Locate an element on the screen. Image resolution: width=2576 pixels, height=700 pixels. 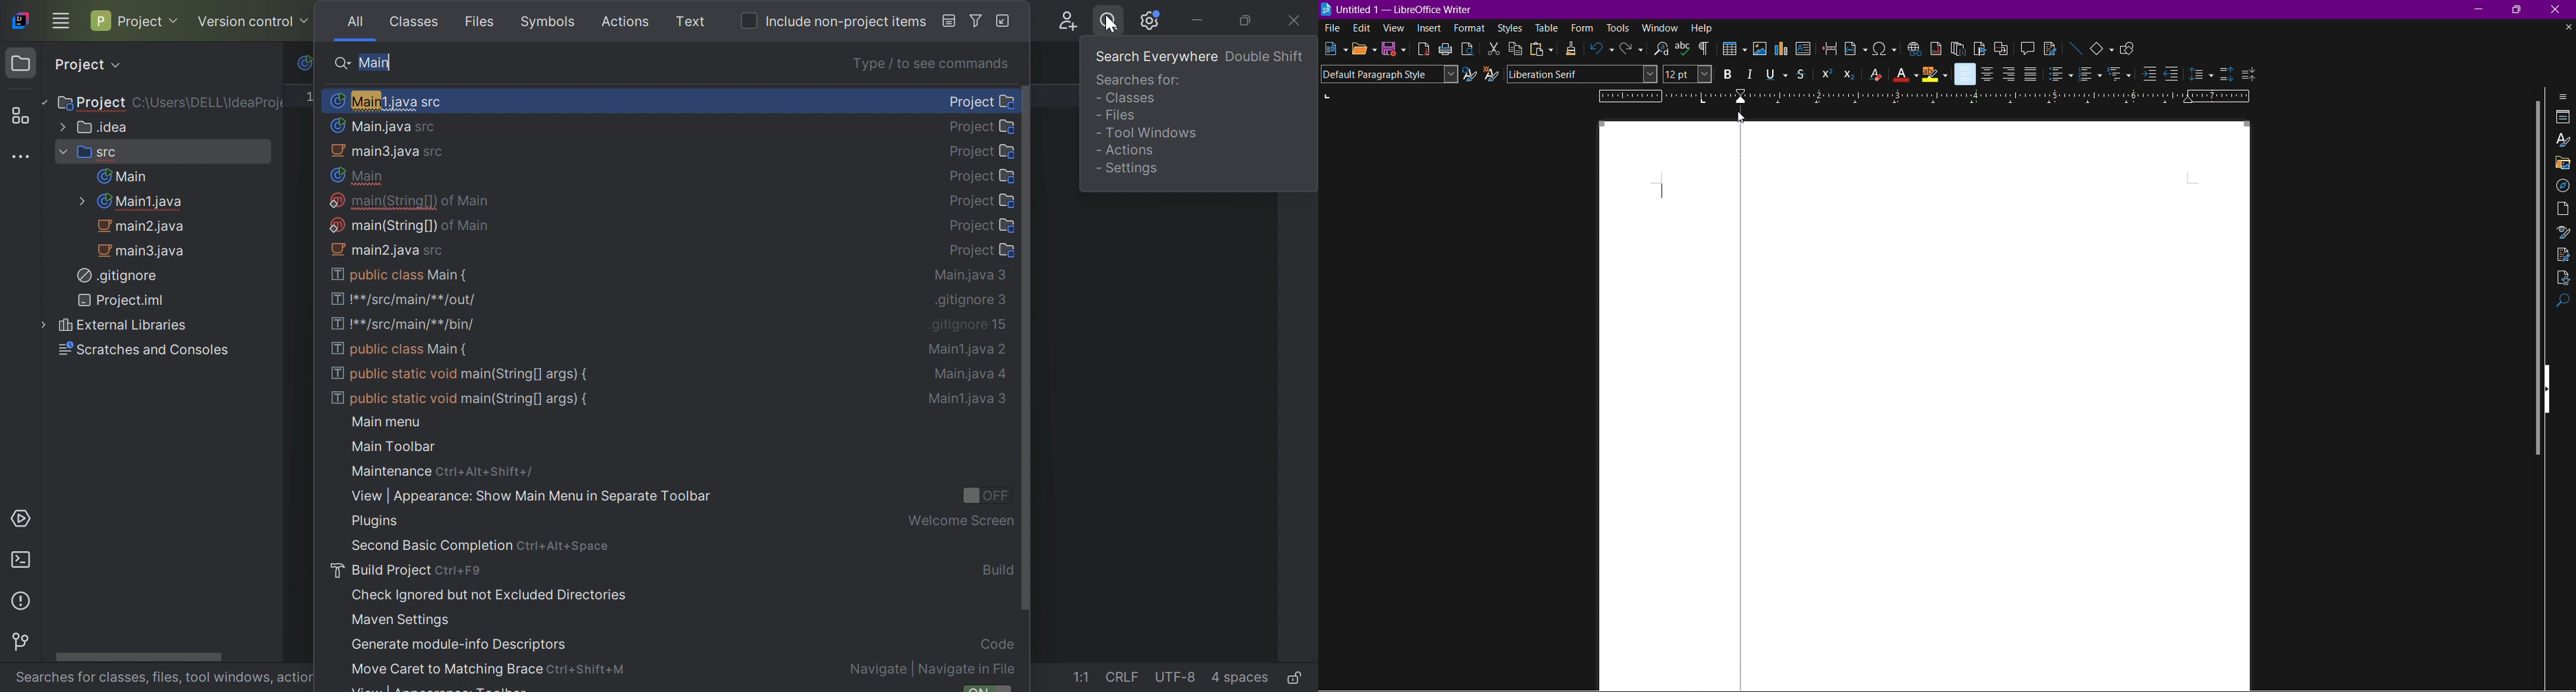
Accessibility Check is located at coordinates (2564, 279).